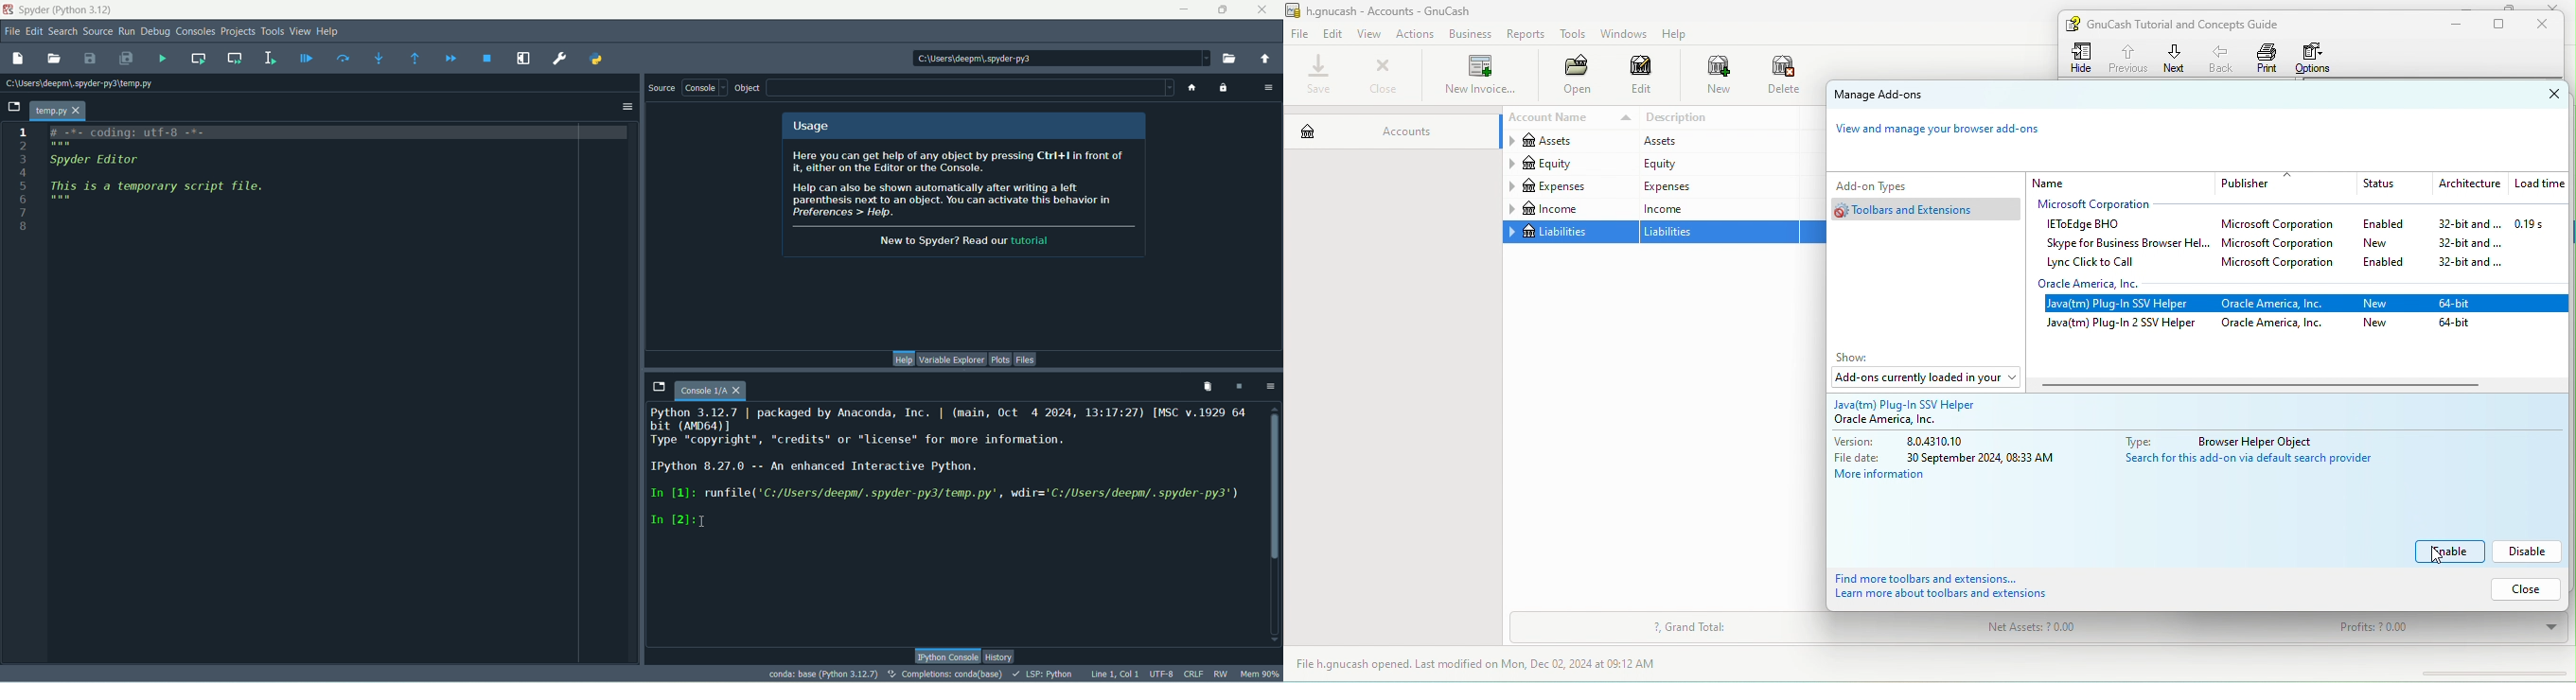 The width and height of the screenshot is (2576, 700). Describe the element at coordinates (1225, 89) in the screenshot. I see `lock` at that location.